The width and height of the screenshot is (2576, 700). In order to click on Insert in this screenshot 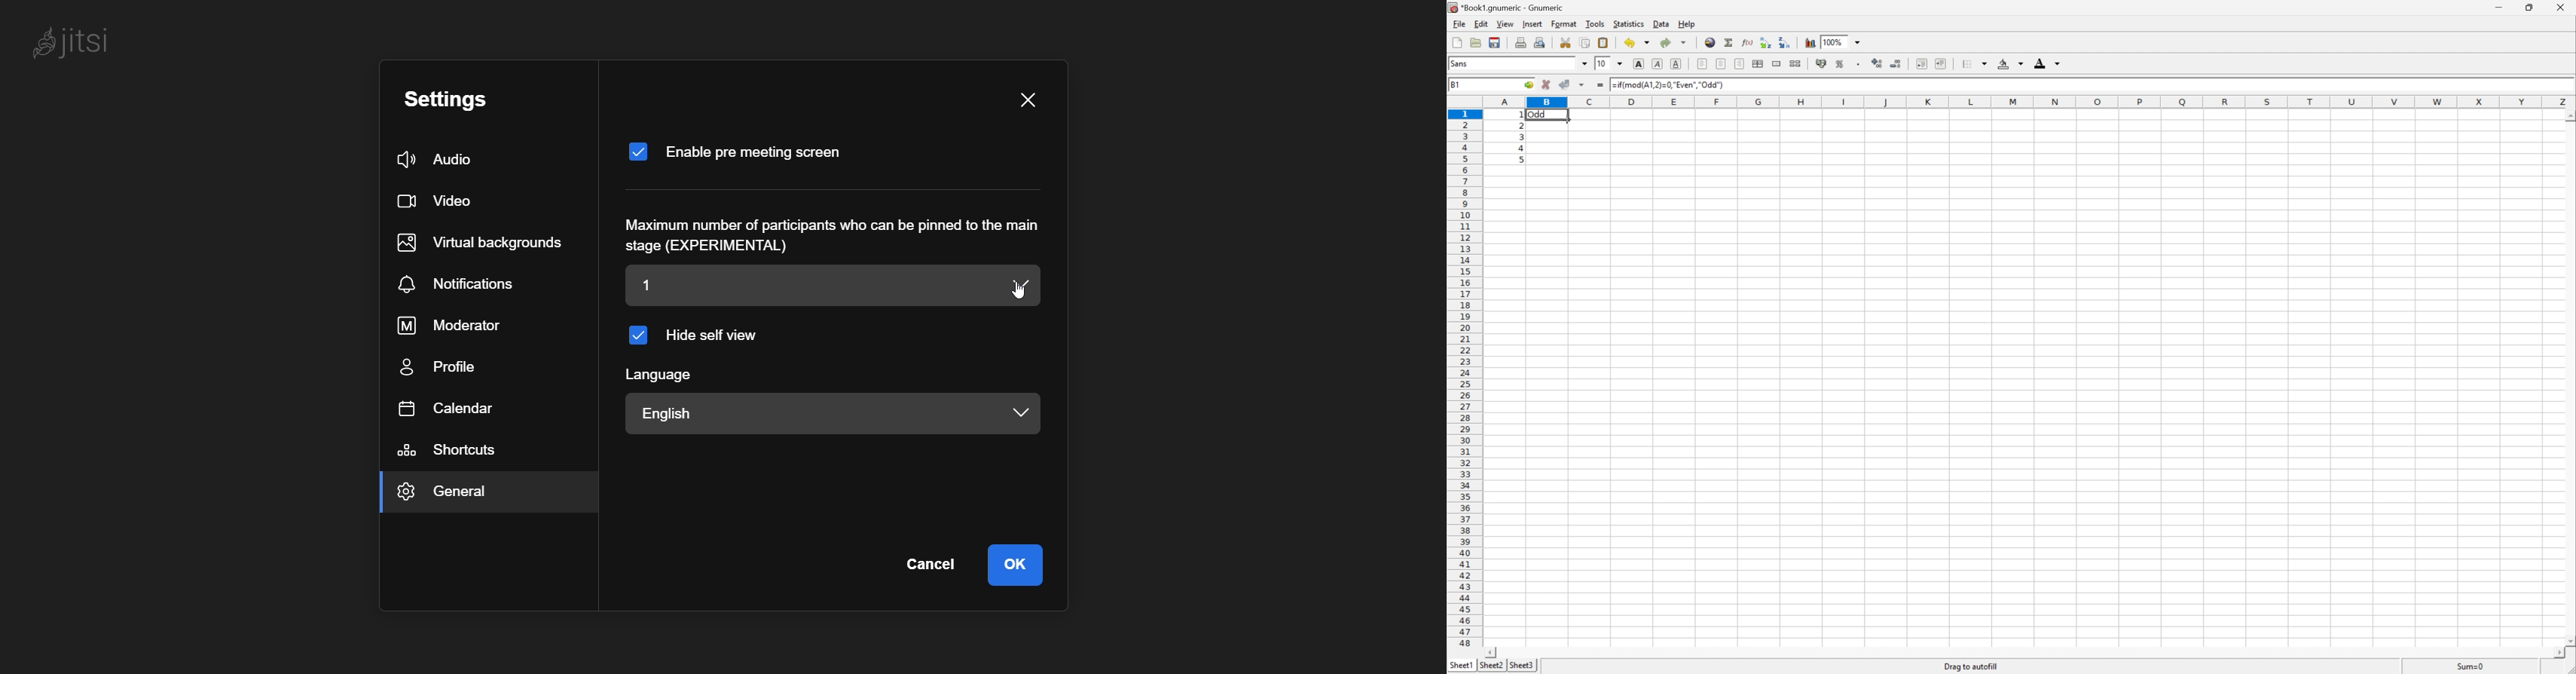, I will do `click(1534, 24)`.